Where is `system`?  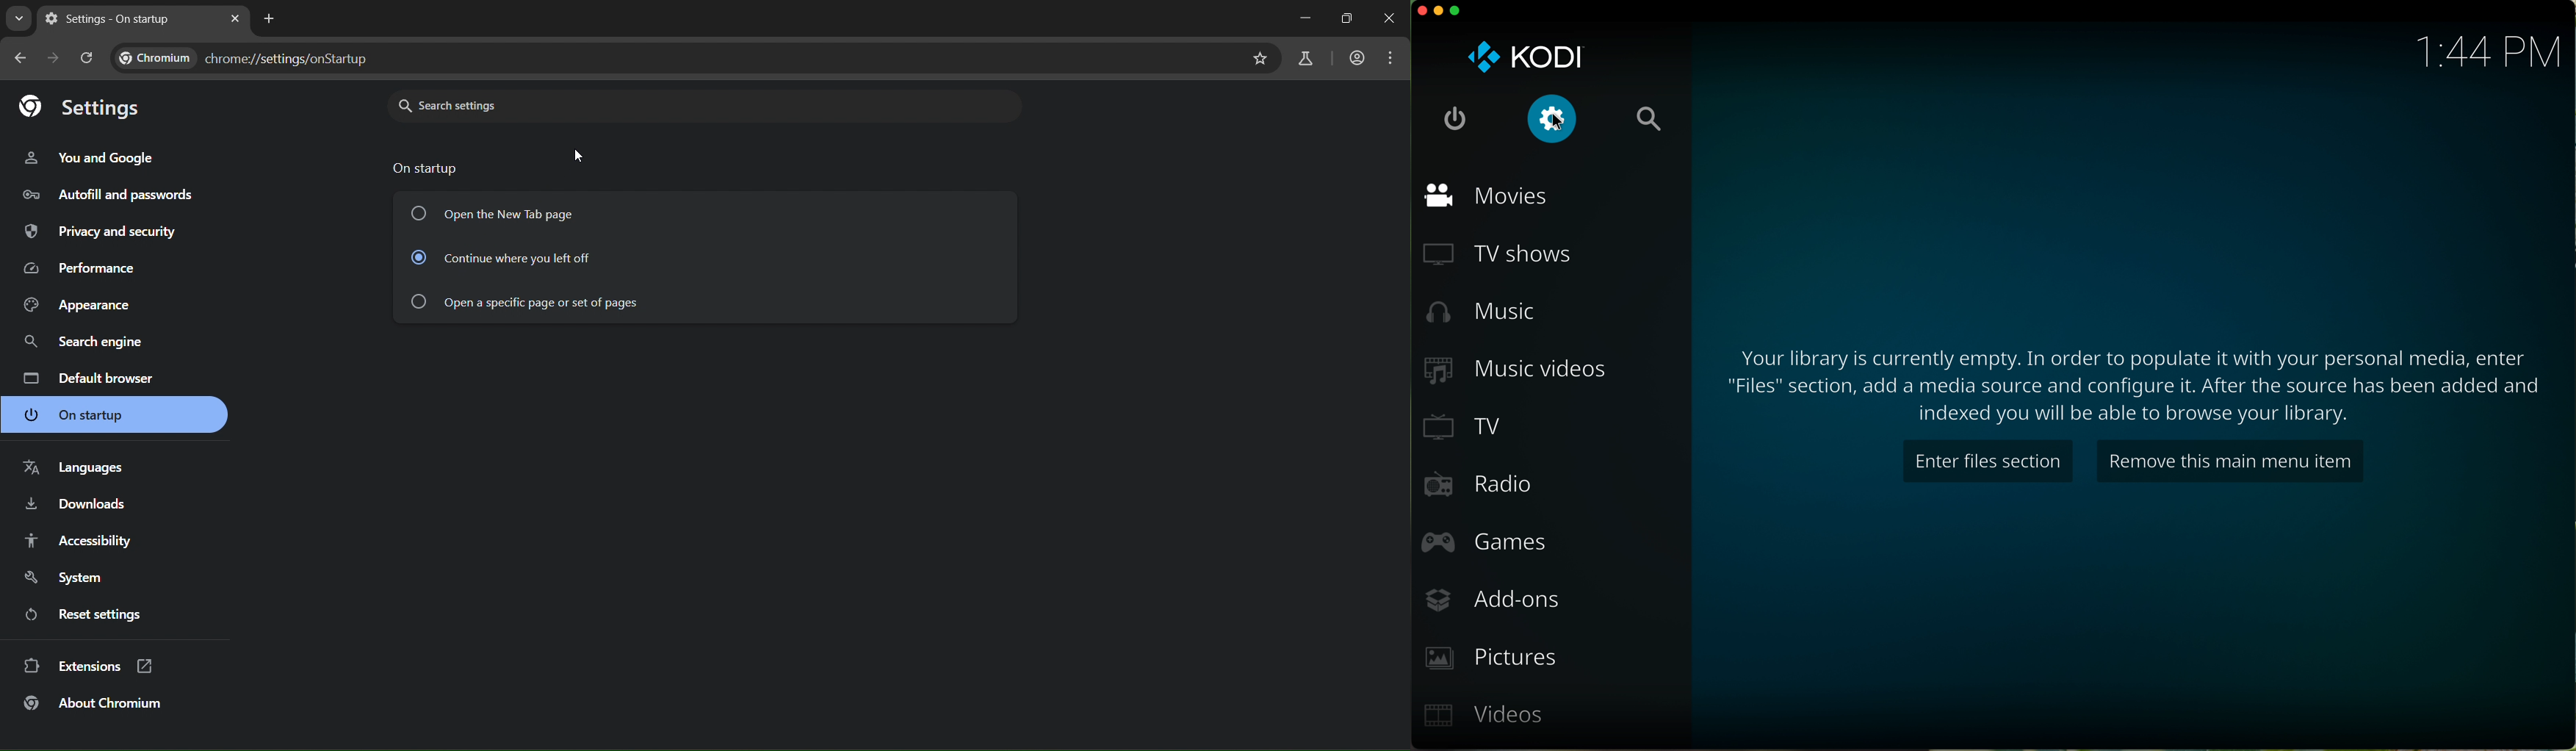
system is located at coordinates (67, 578).